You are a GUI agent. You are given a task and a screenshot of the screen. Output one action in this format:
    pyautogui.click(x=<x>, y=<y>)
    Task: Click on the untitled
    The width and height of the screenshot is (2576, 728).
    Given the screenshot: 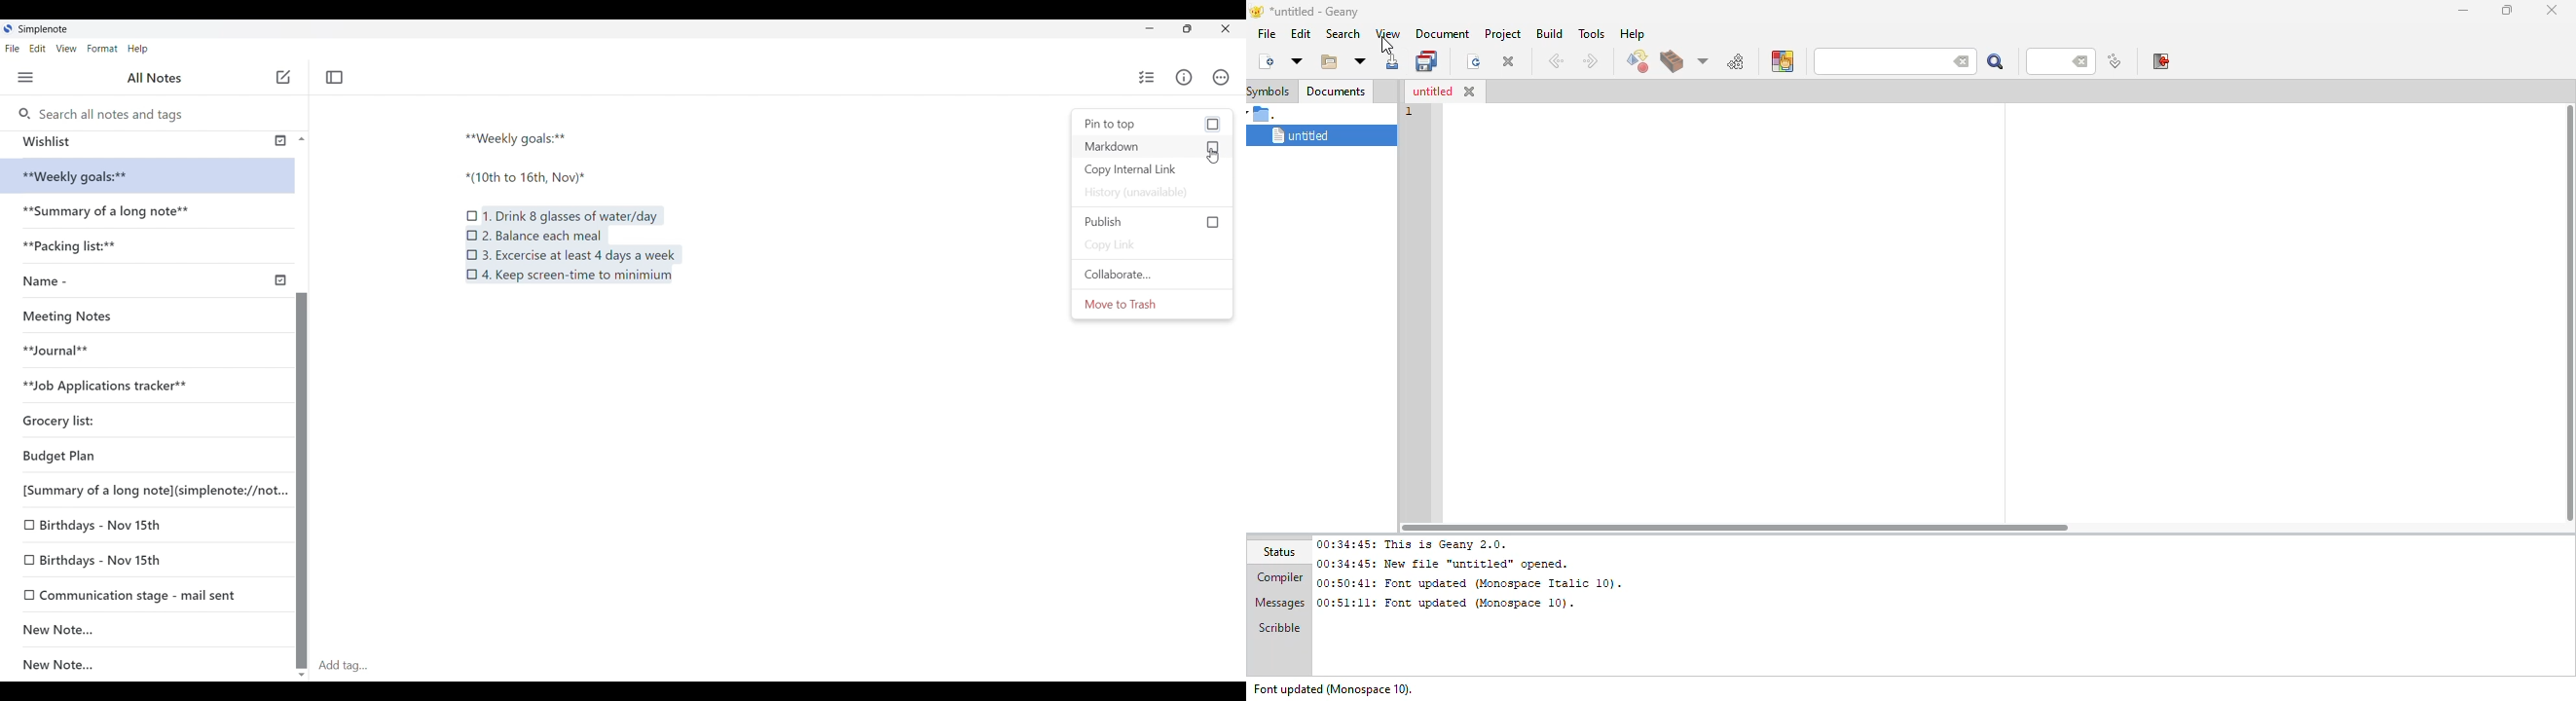 What is the action you would take?
    pyautogui.click(x=1298, y=134)
    